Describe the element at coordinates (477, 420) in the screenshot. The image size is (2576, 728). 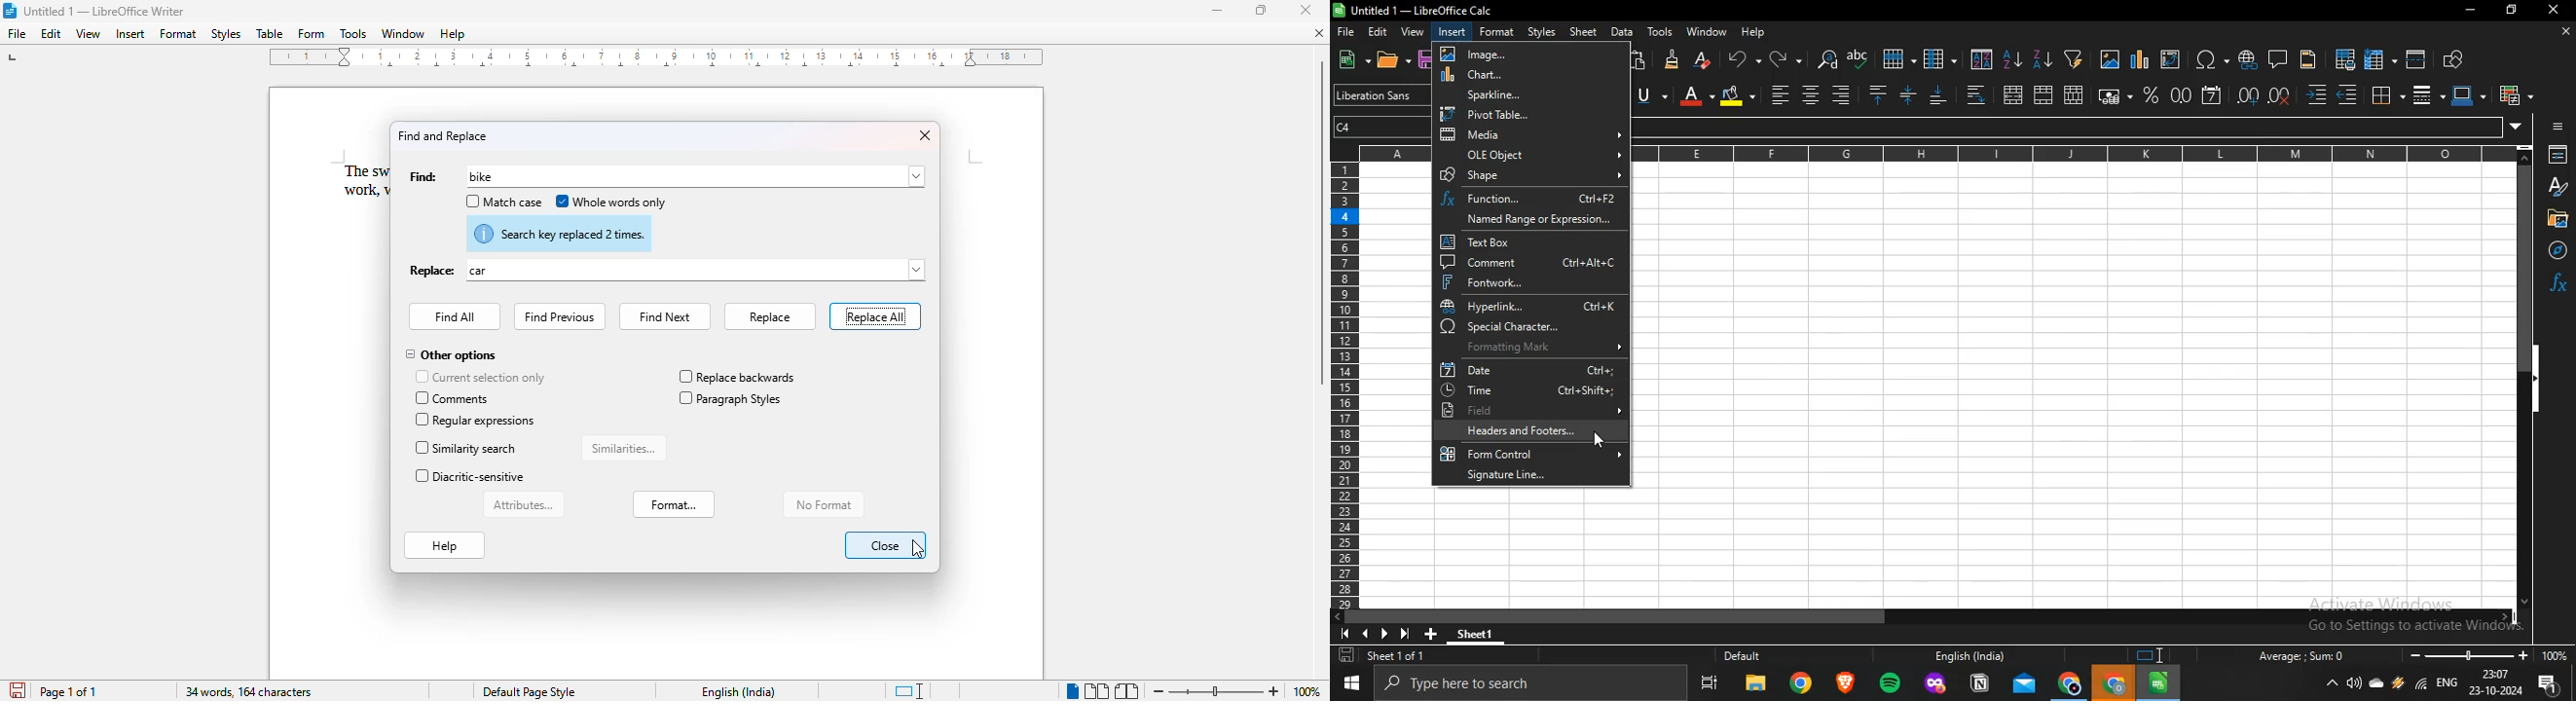
I see `regular expressions` at that location.